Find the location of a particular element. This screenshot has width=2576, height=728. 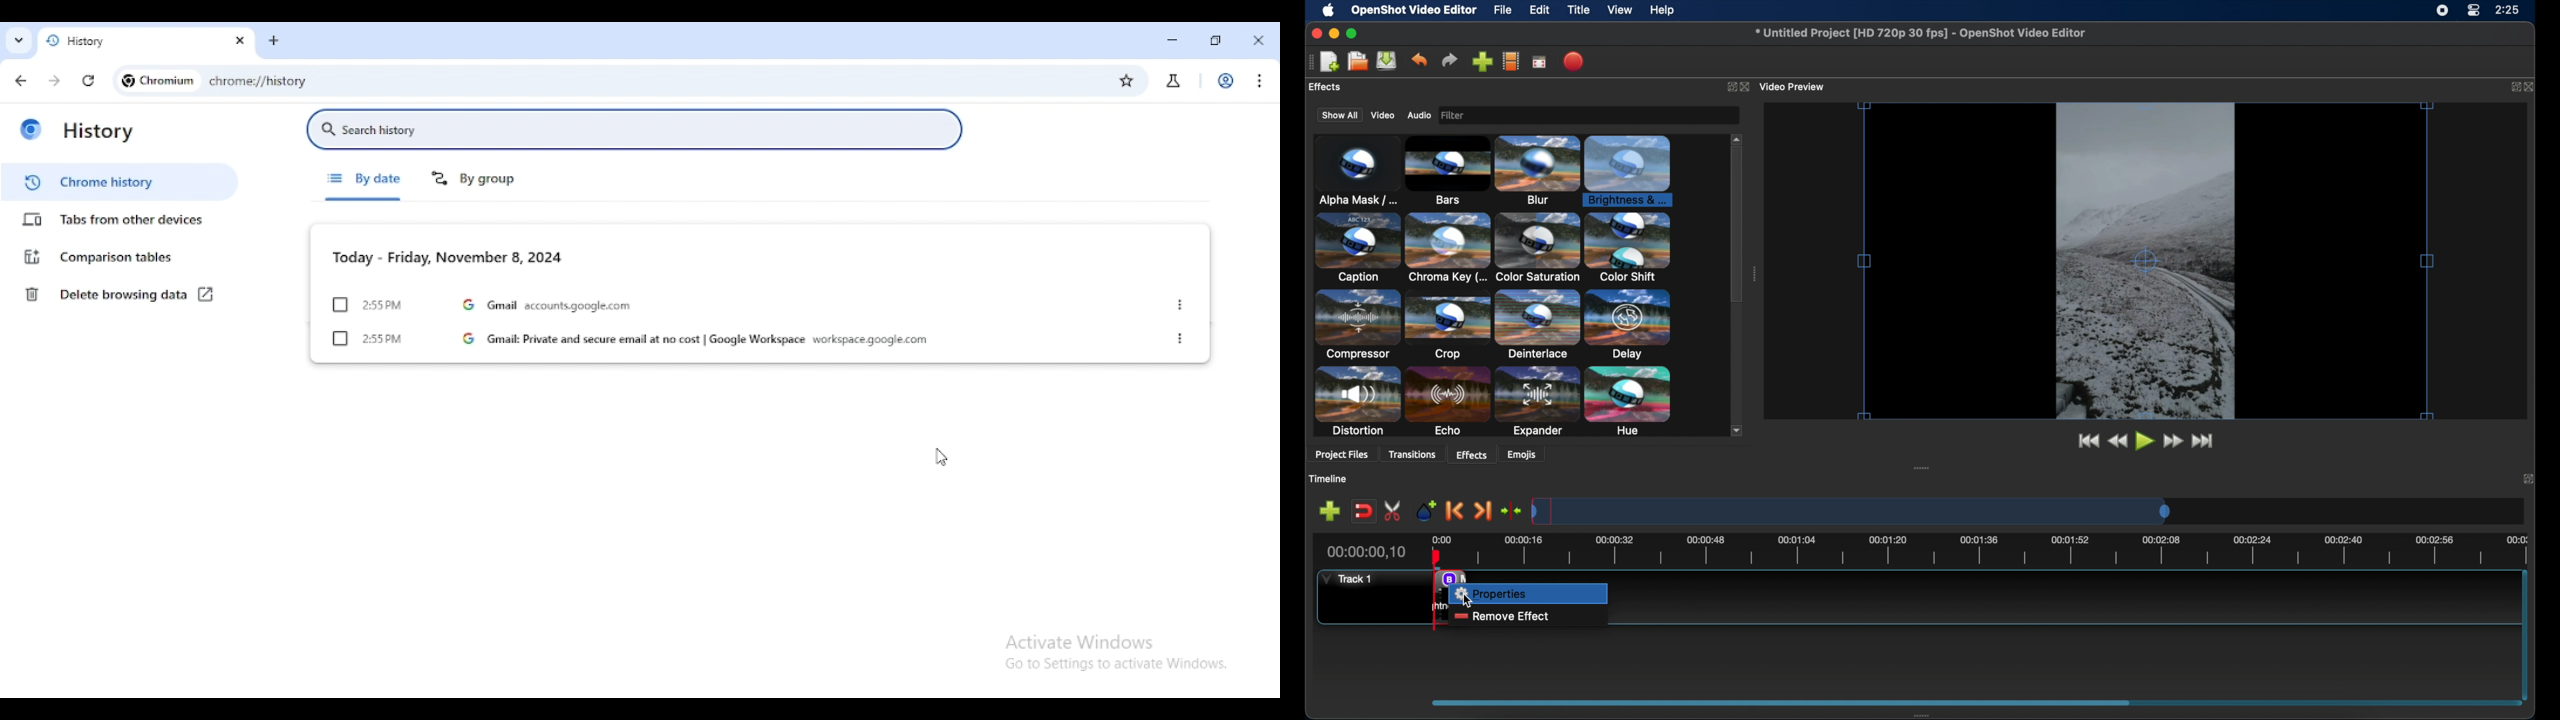

2:55 PM is located at coordinates (383, 304).